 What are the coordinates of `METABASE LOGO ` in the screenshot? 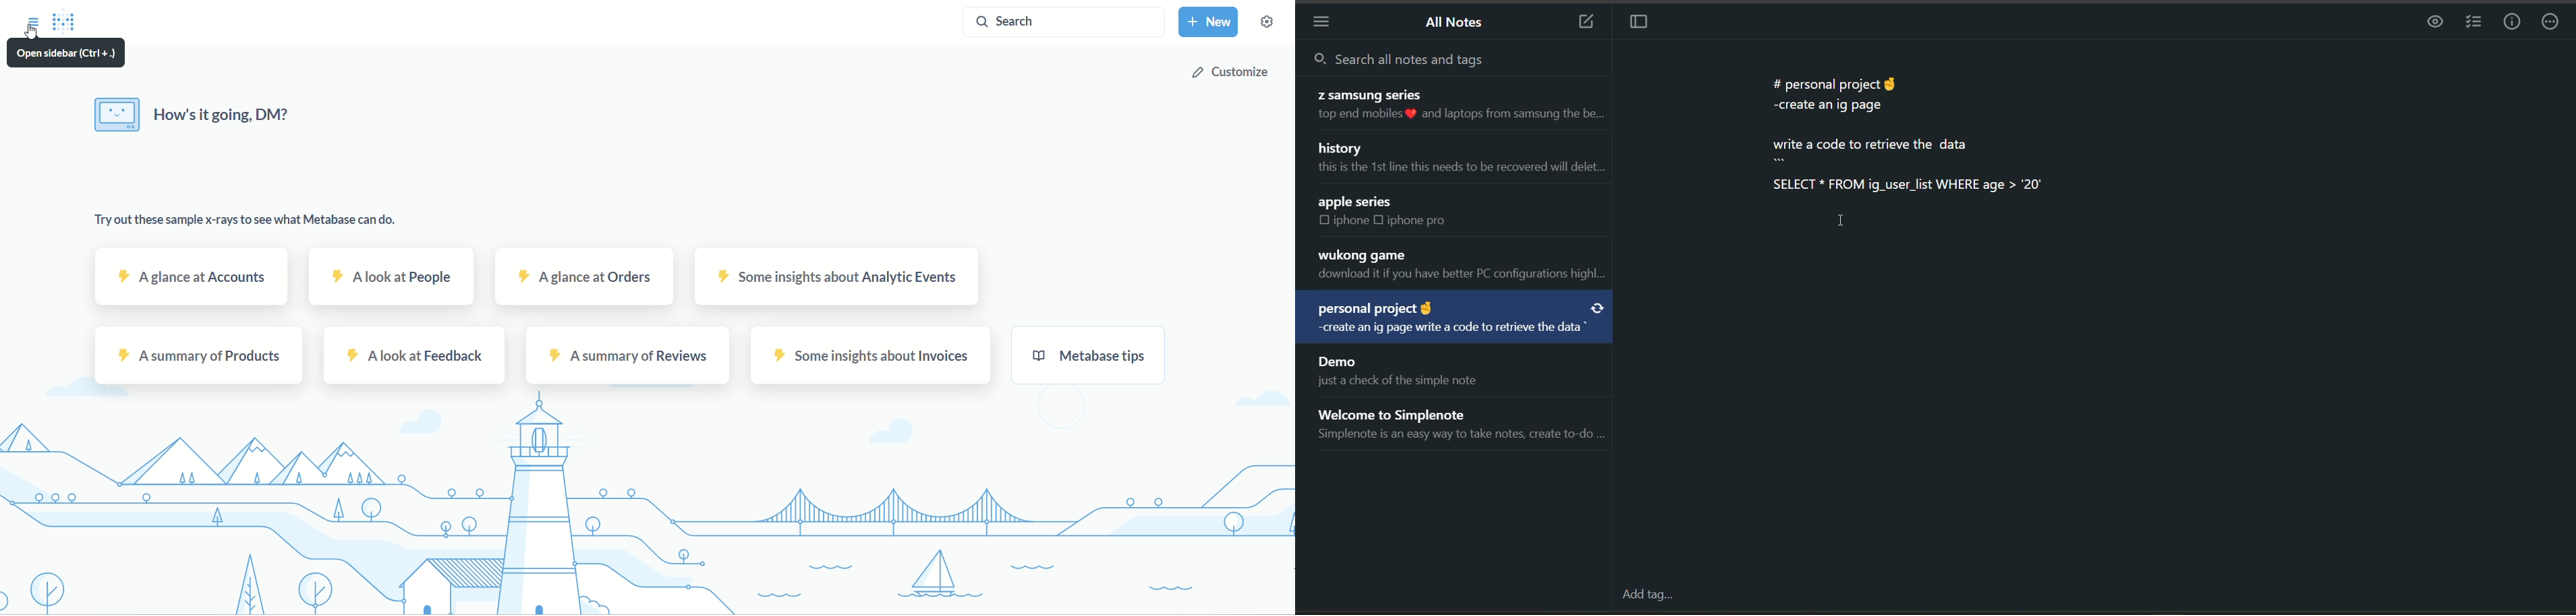 It's located at (69, 22).